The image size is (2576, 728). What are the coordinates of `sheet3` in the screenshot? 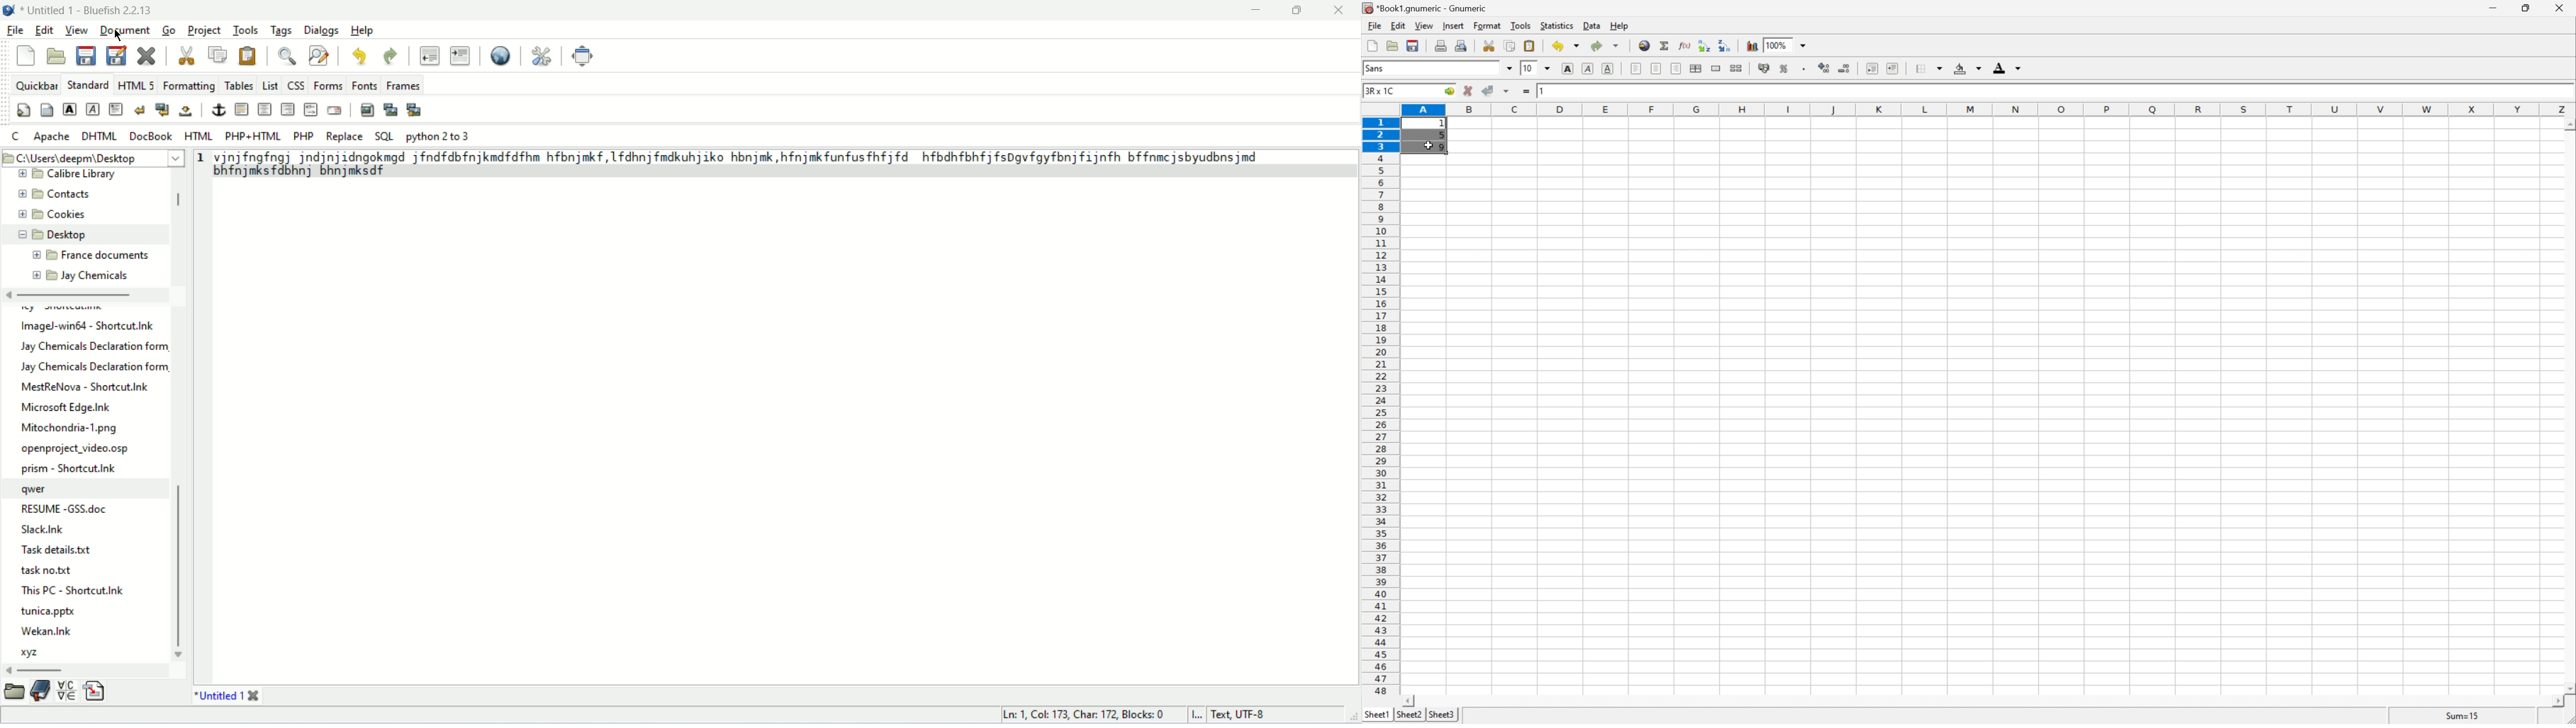 It's located at (1441, 715).